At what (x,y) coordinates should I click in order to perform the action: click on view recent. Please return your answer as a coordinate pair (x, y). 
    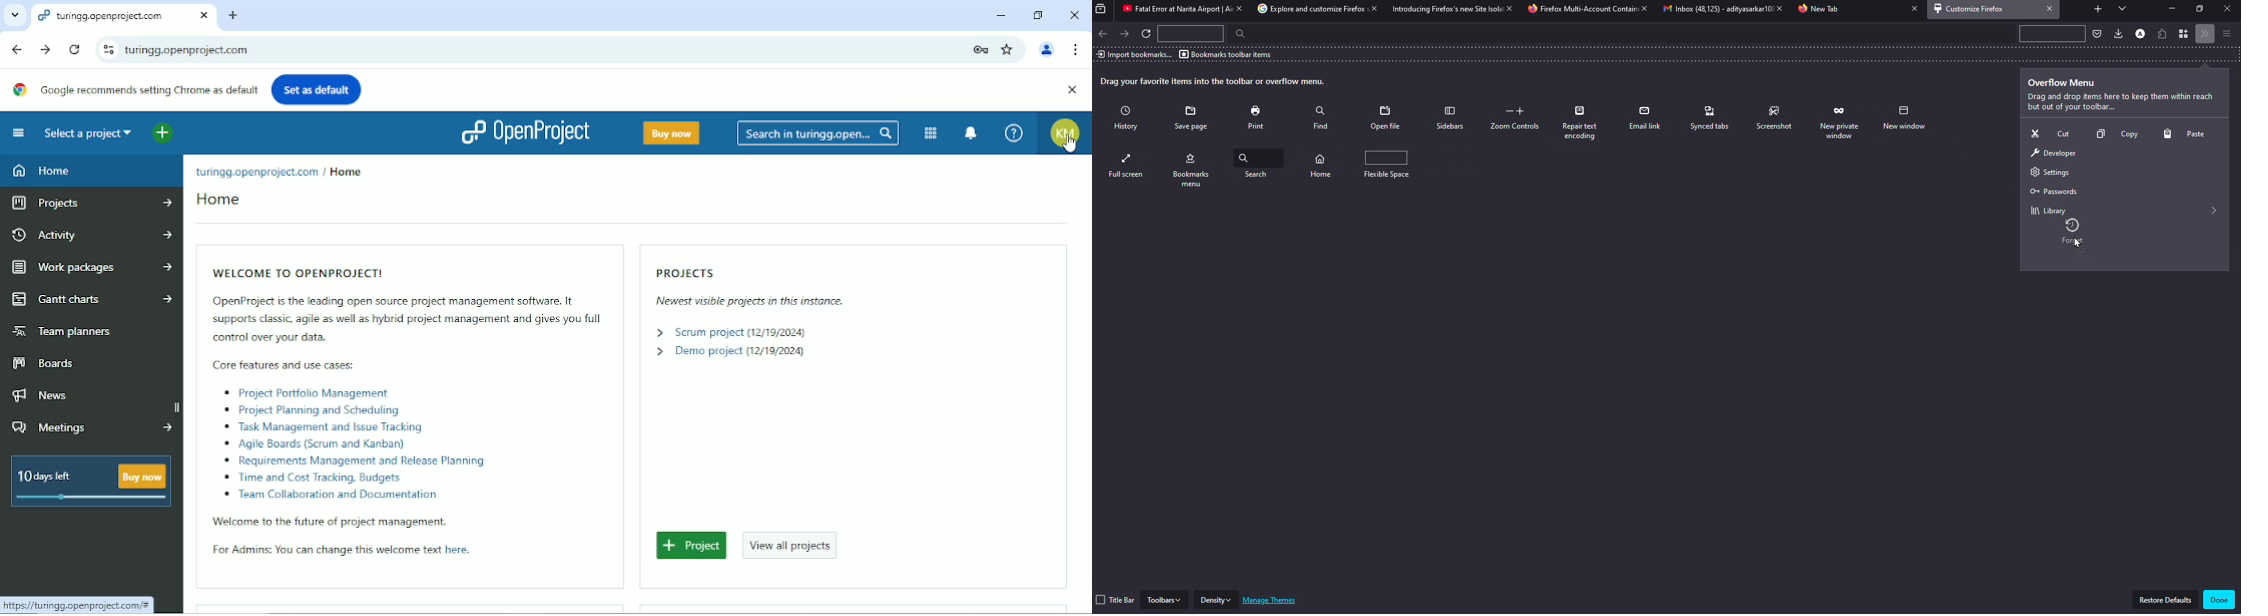
    Looking at the image, I should click on (1103, 9).